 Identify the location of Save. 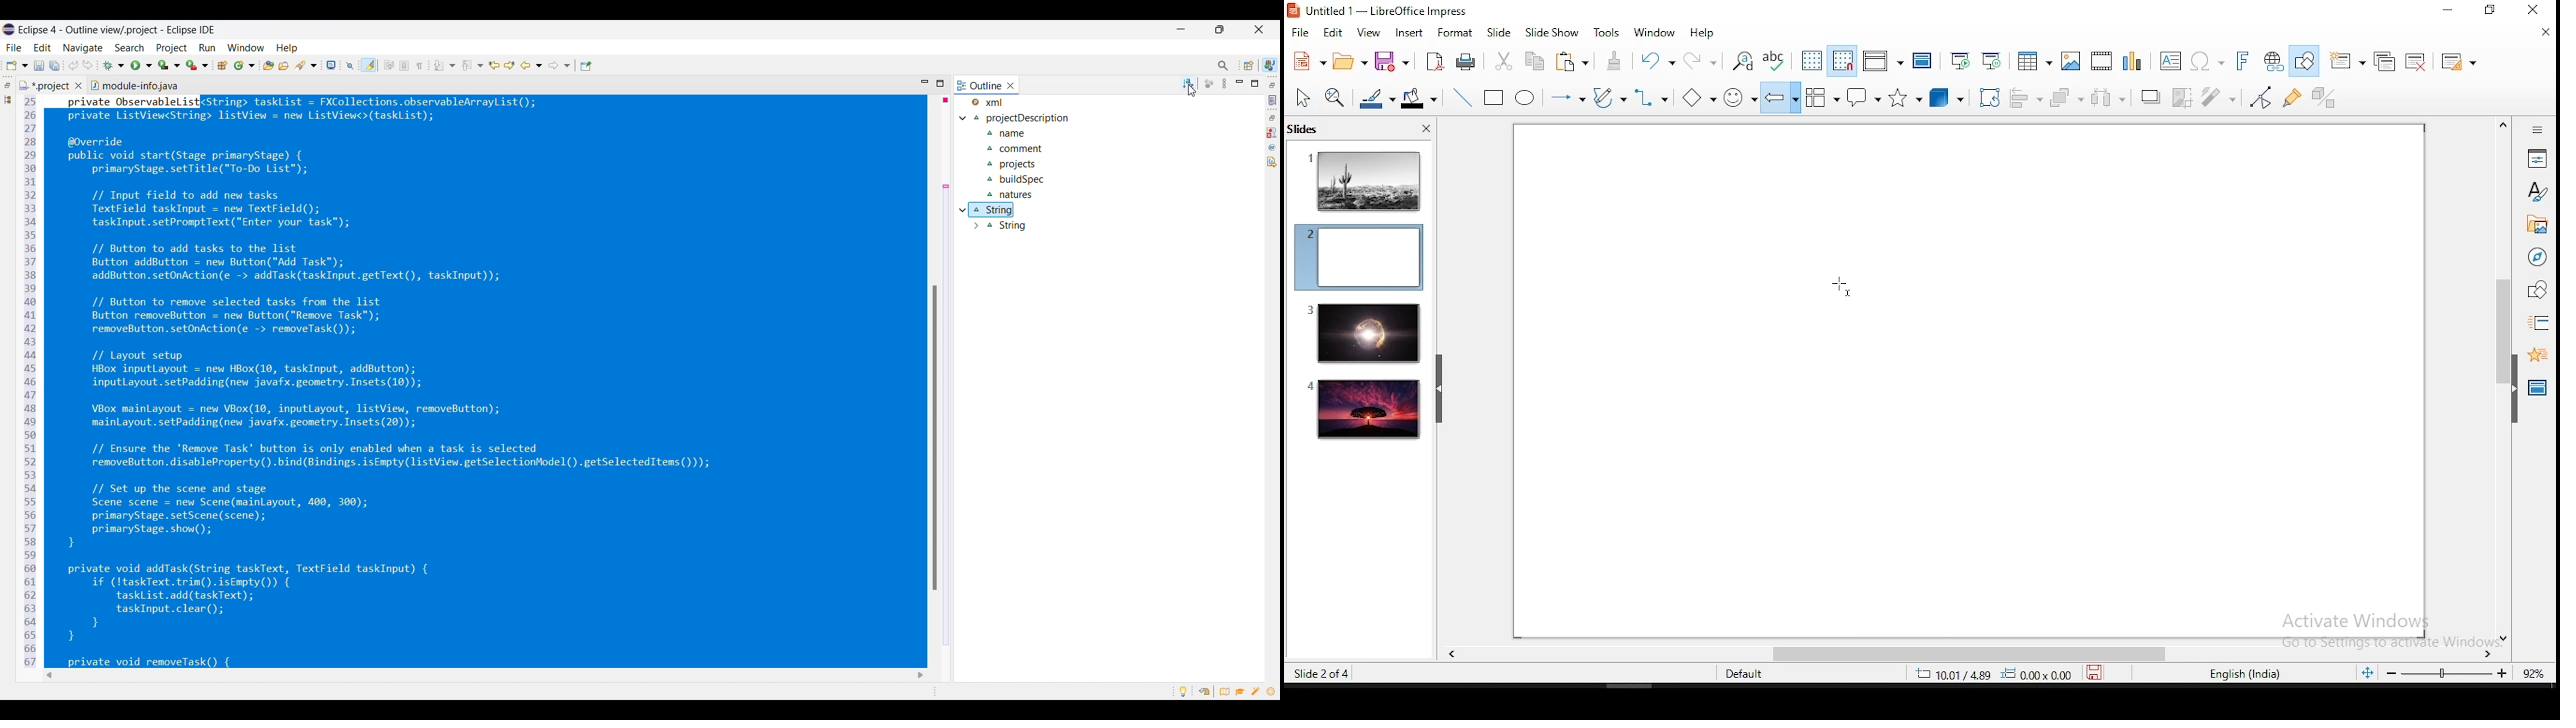
(39, 66).